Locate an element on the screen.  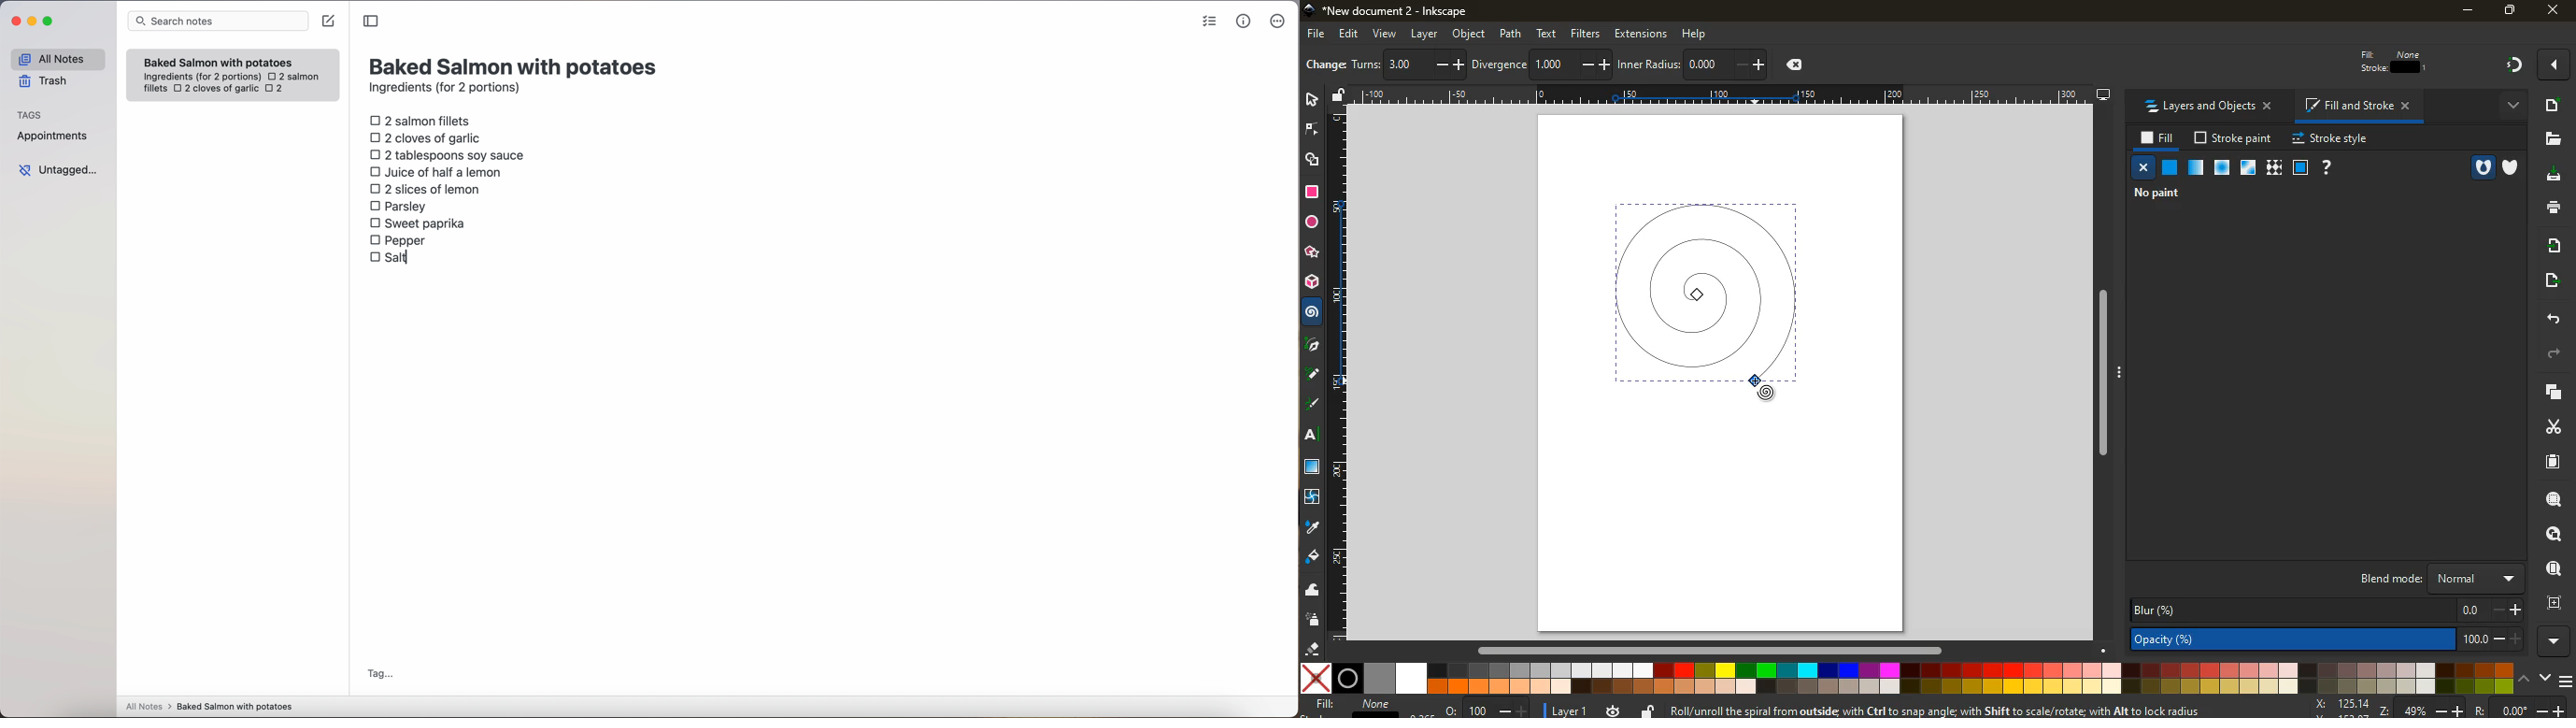
toggle sidebar is located at coordinates (372, 22).